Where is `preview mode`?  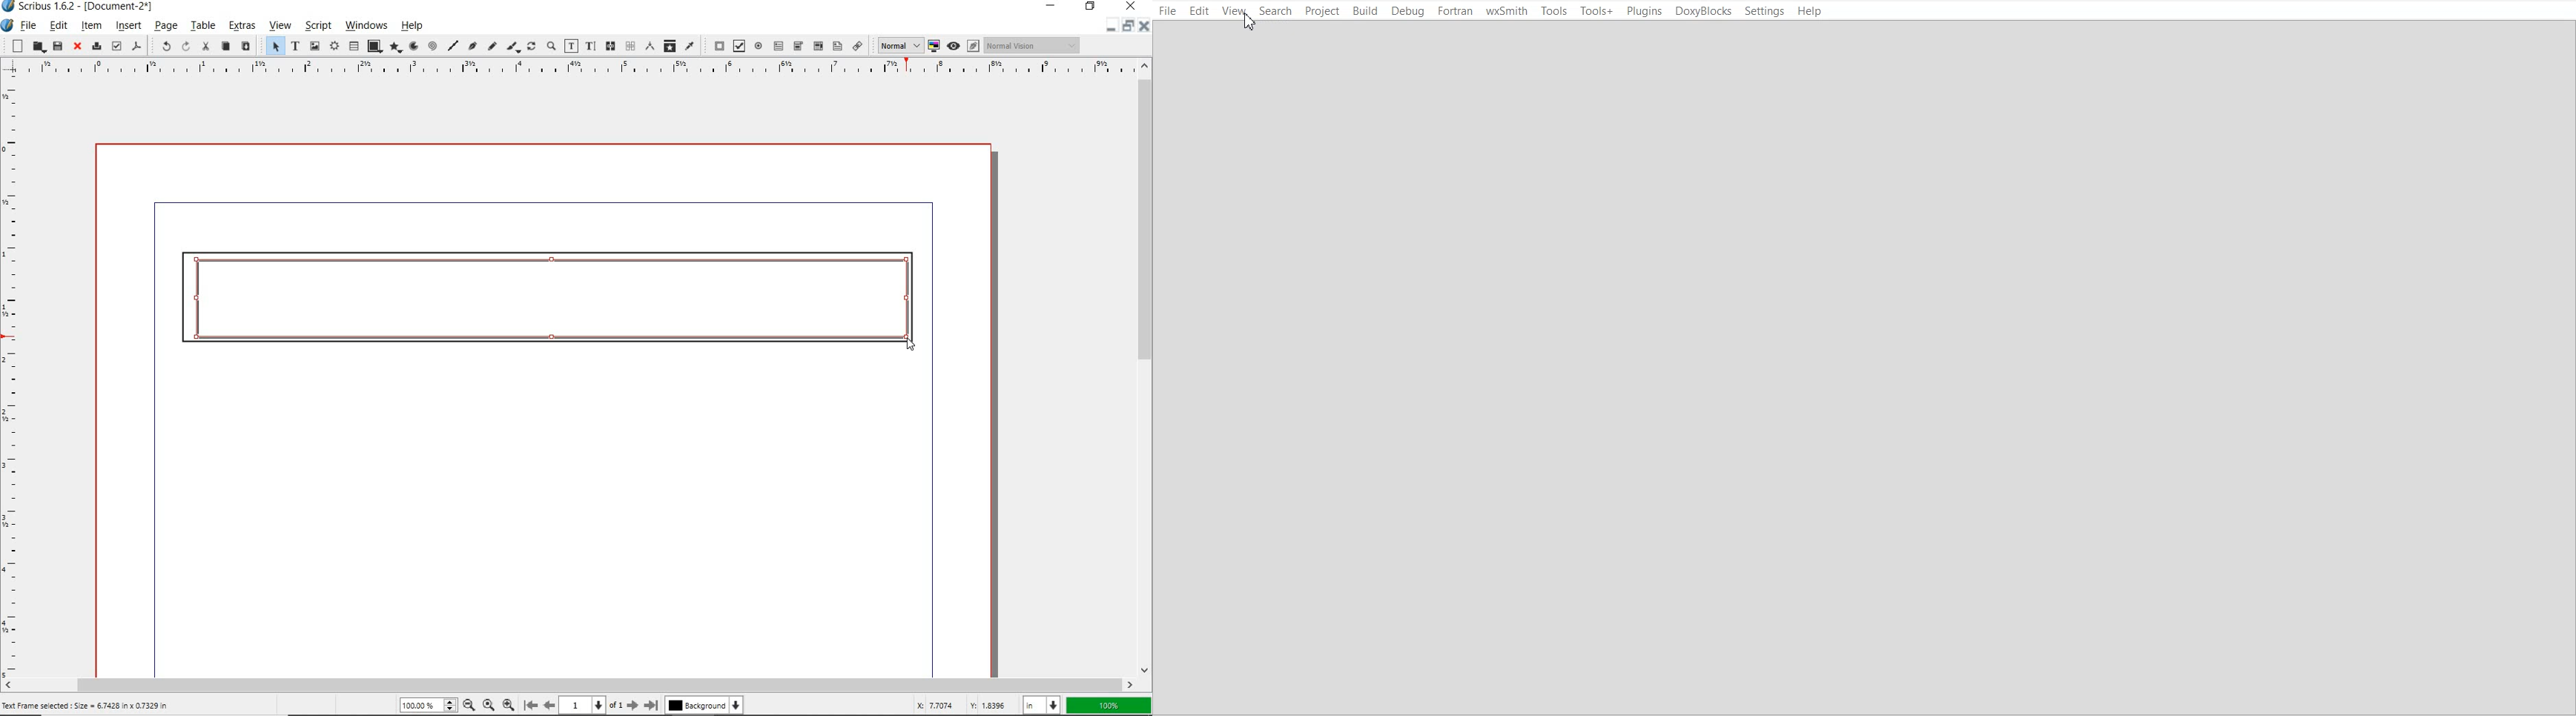 preview mode is located at coordinates (962, 46).